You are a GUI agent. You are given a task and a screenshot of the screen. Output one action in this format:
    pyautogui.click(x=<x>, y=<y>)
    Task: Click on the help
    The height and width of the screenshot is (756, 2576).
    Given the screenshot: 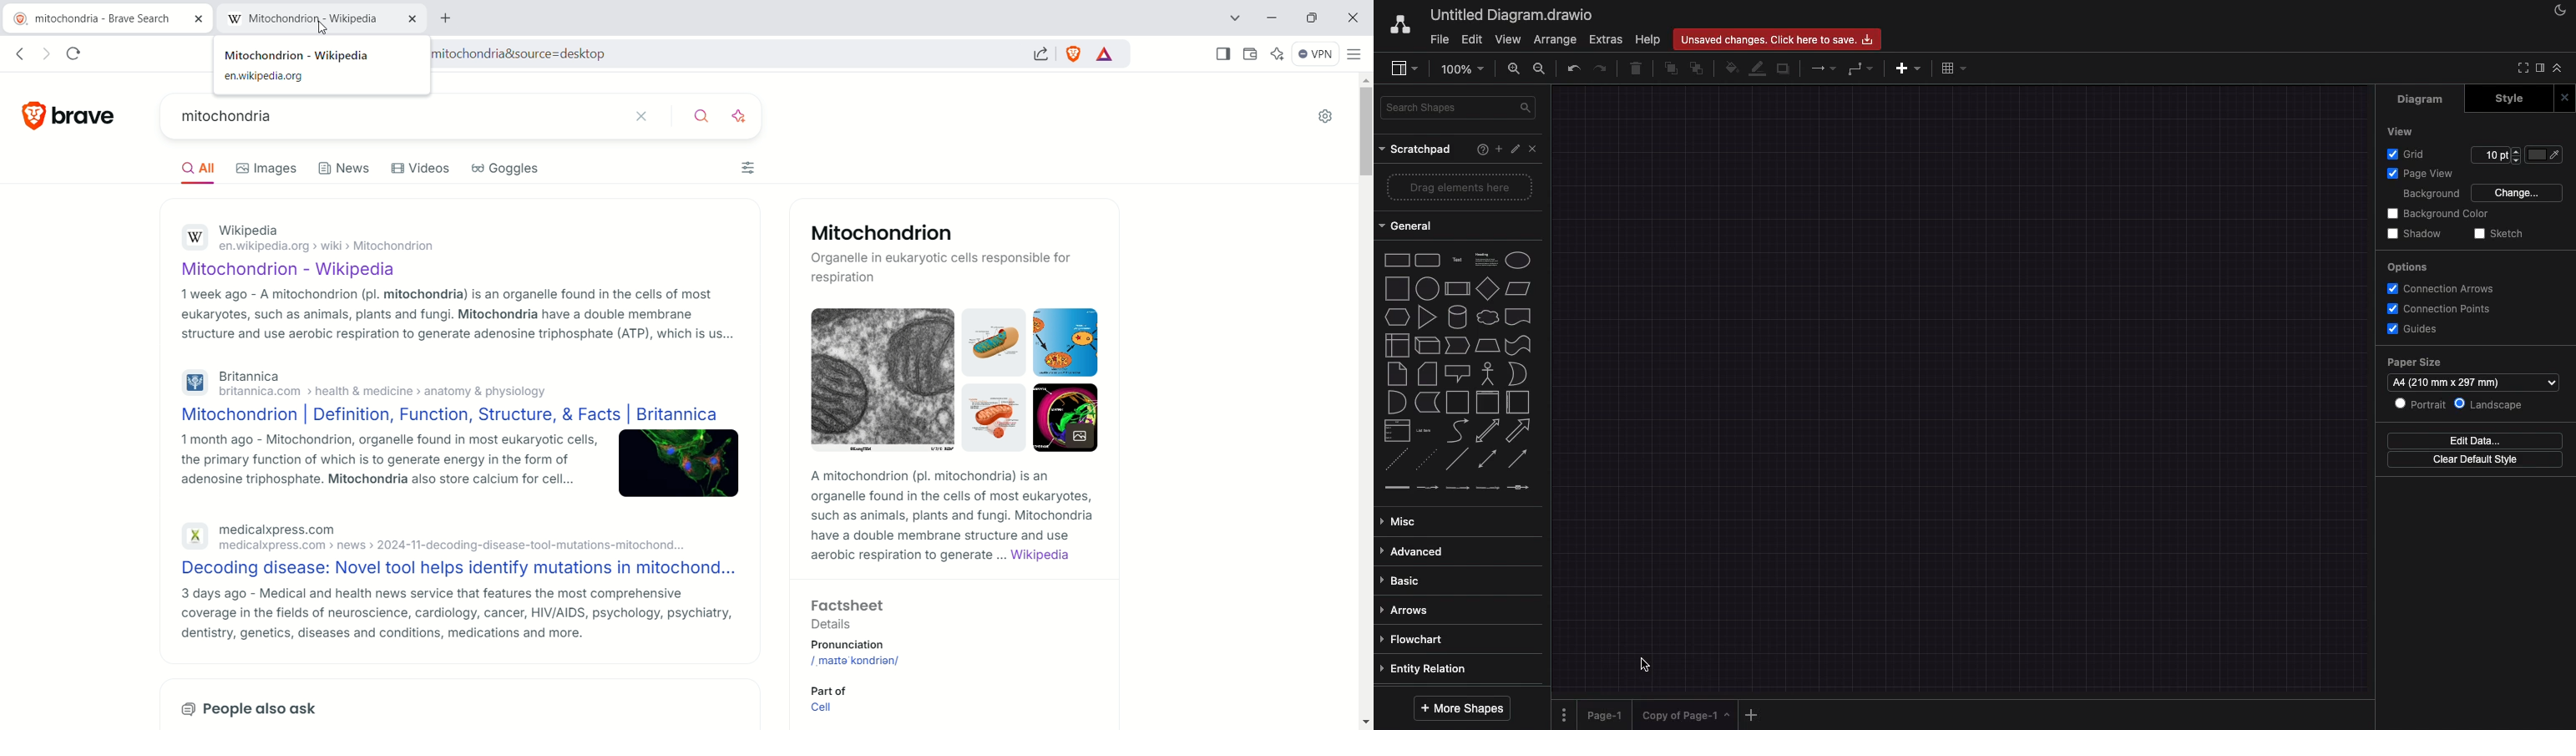 What is the action you would take?
    pyautogui.click(x=1482, y=150)
    